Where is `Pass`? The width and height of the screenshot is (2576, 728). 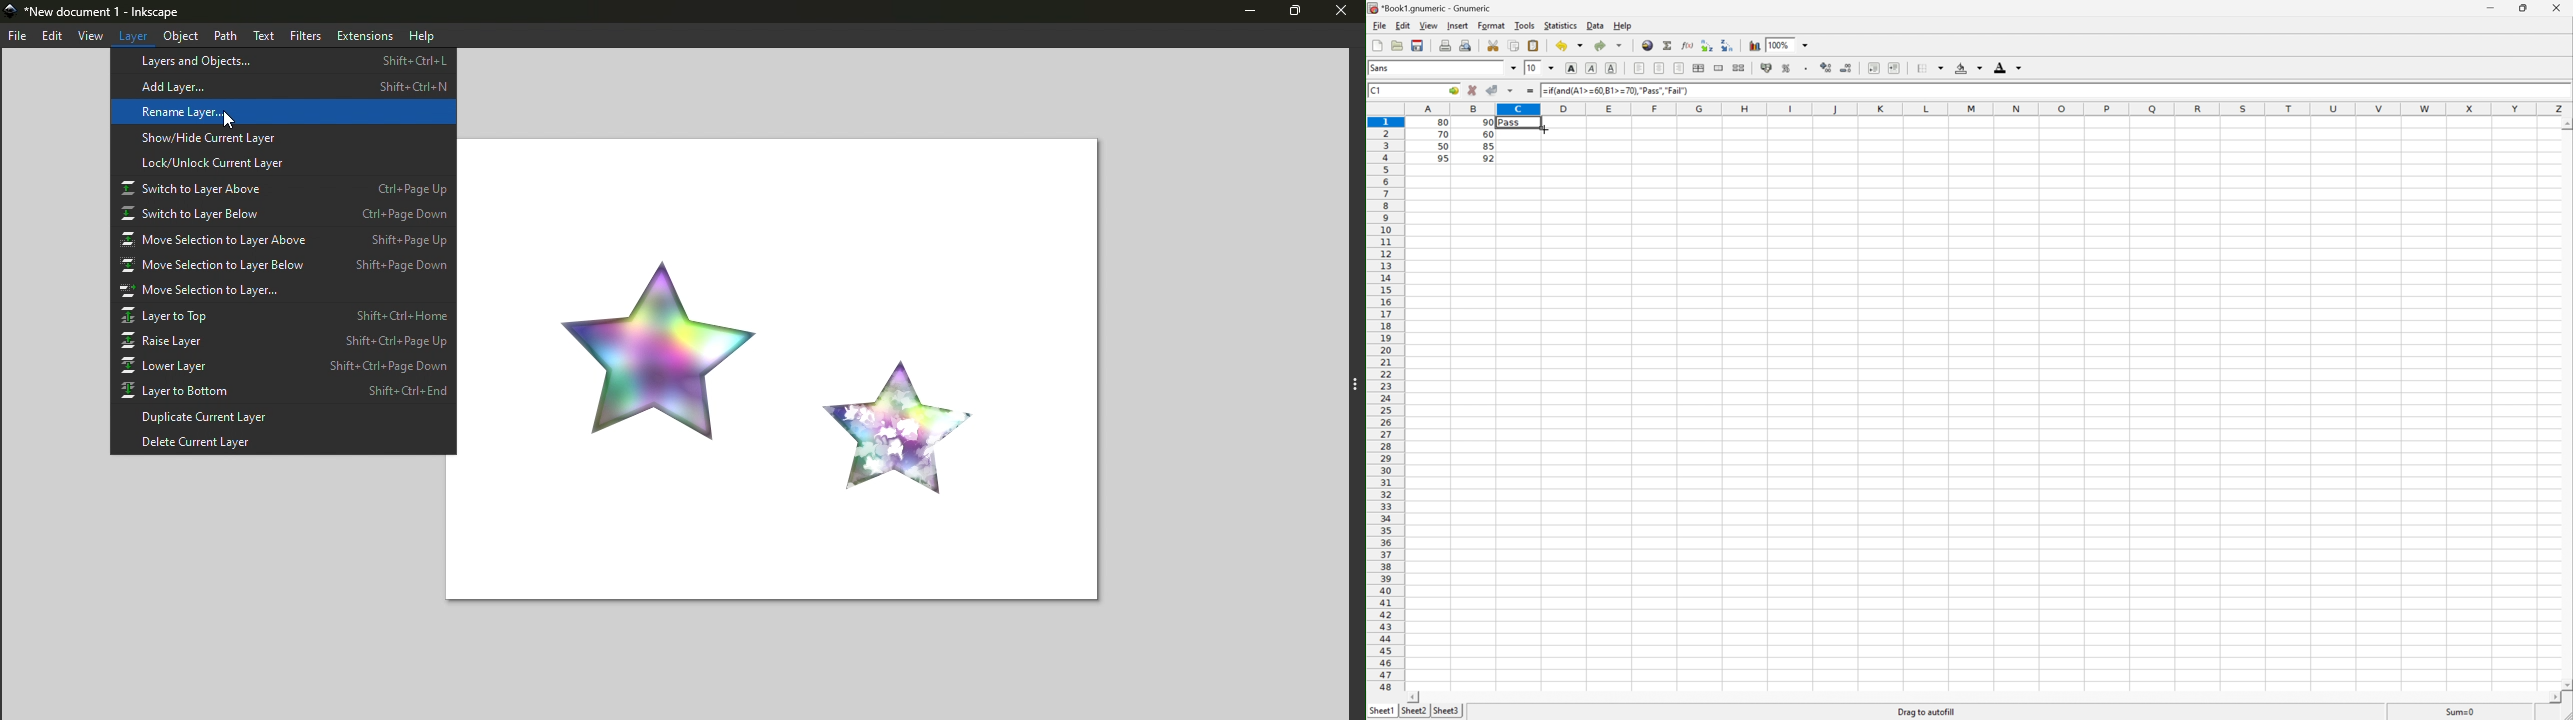
Pass is located at coordinates (1518, 120).